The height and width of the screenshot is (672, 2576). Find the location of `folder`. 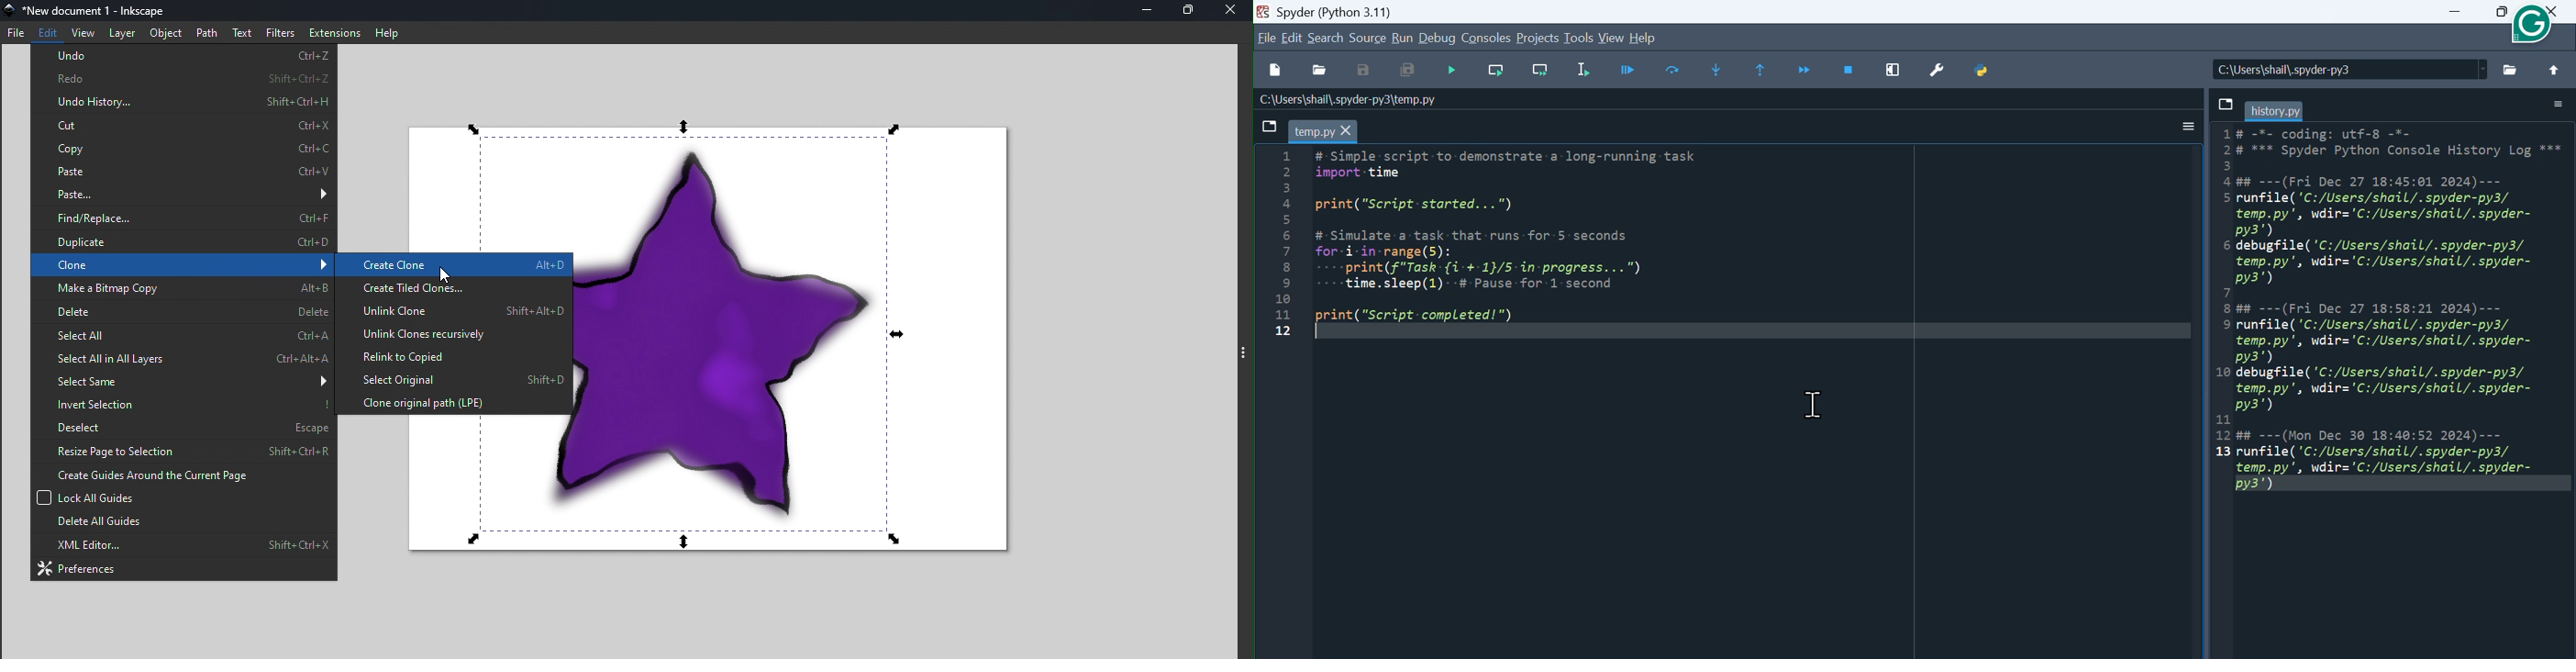

folder is located at coordinates (2555, 103).